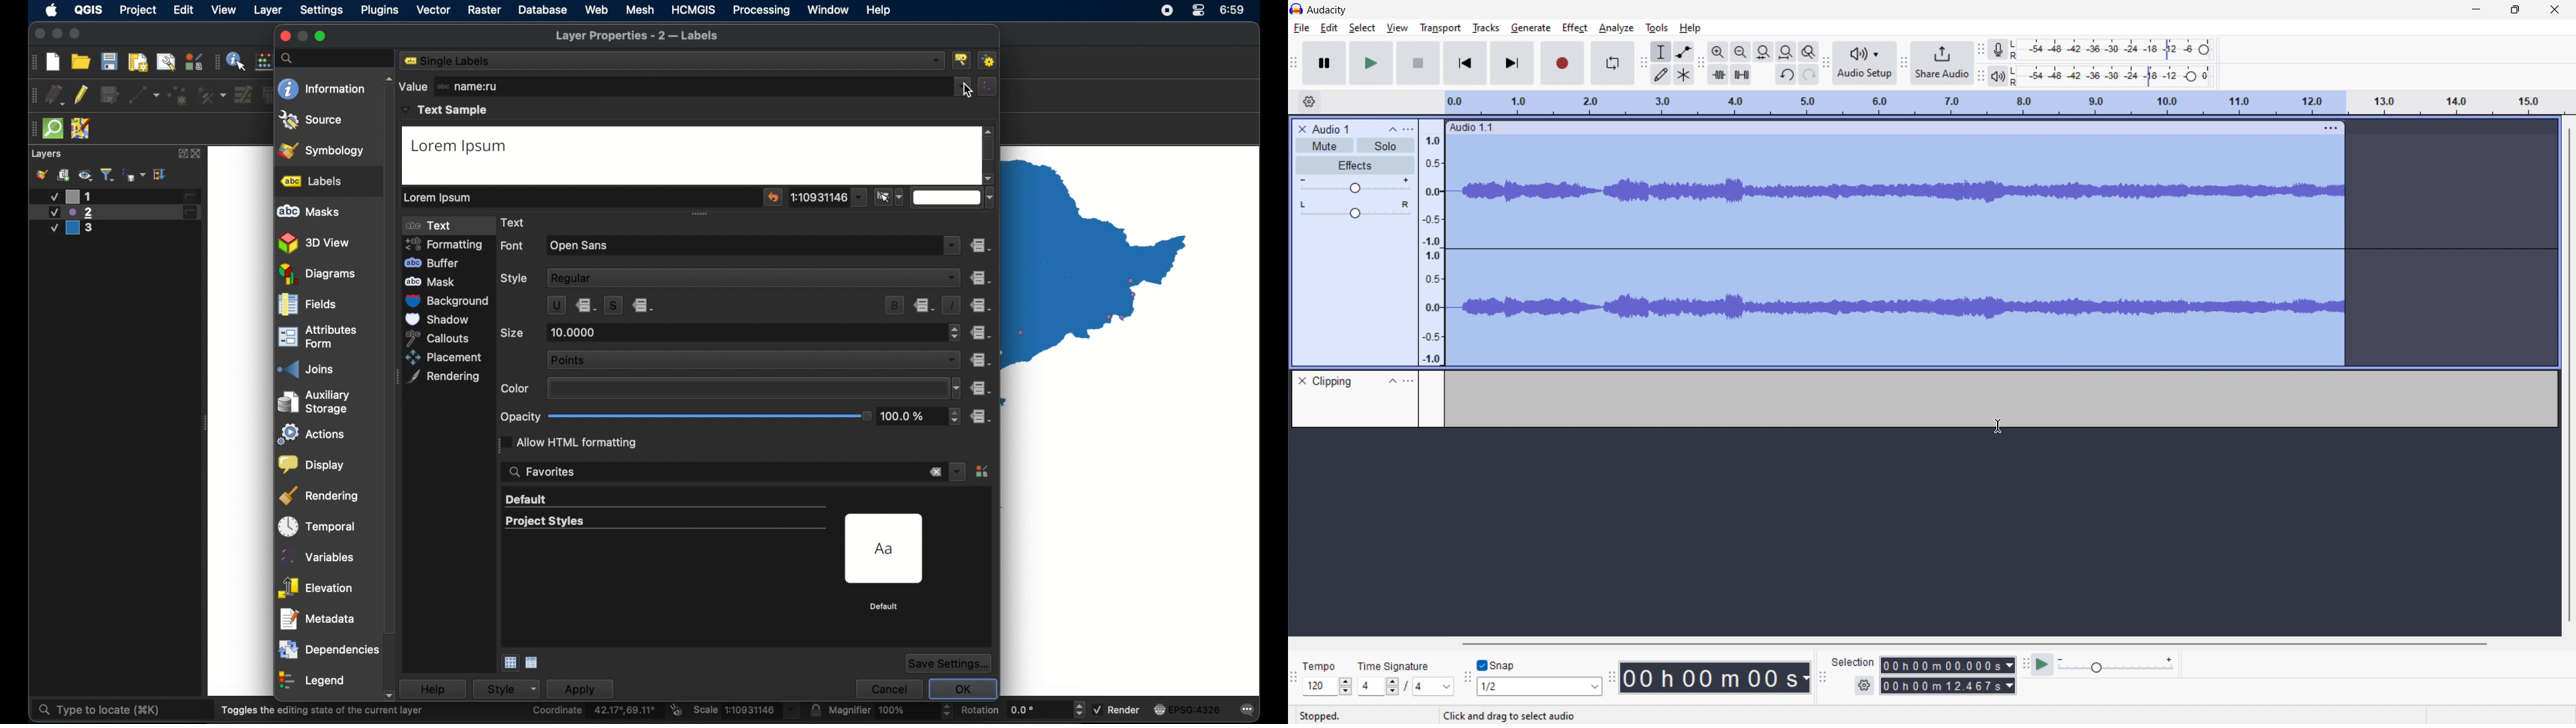  Describe the element at coordinates (312, 462) in the screenshot. I see `display` at that location.